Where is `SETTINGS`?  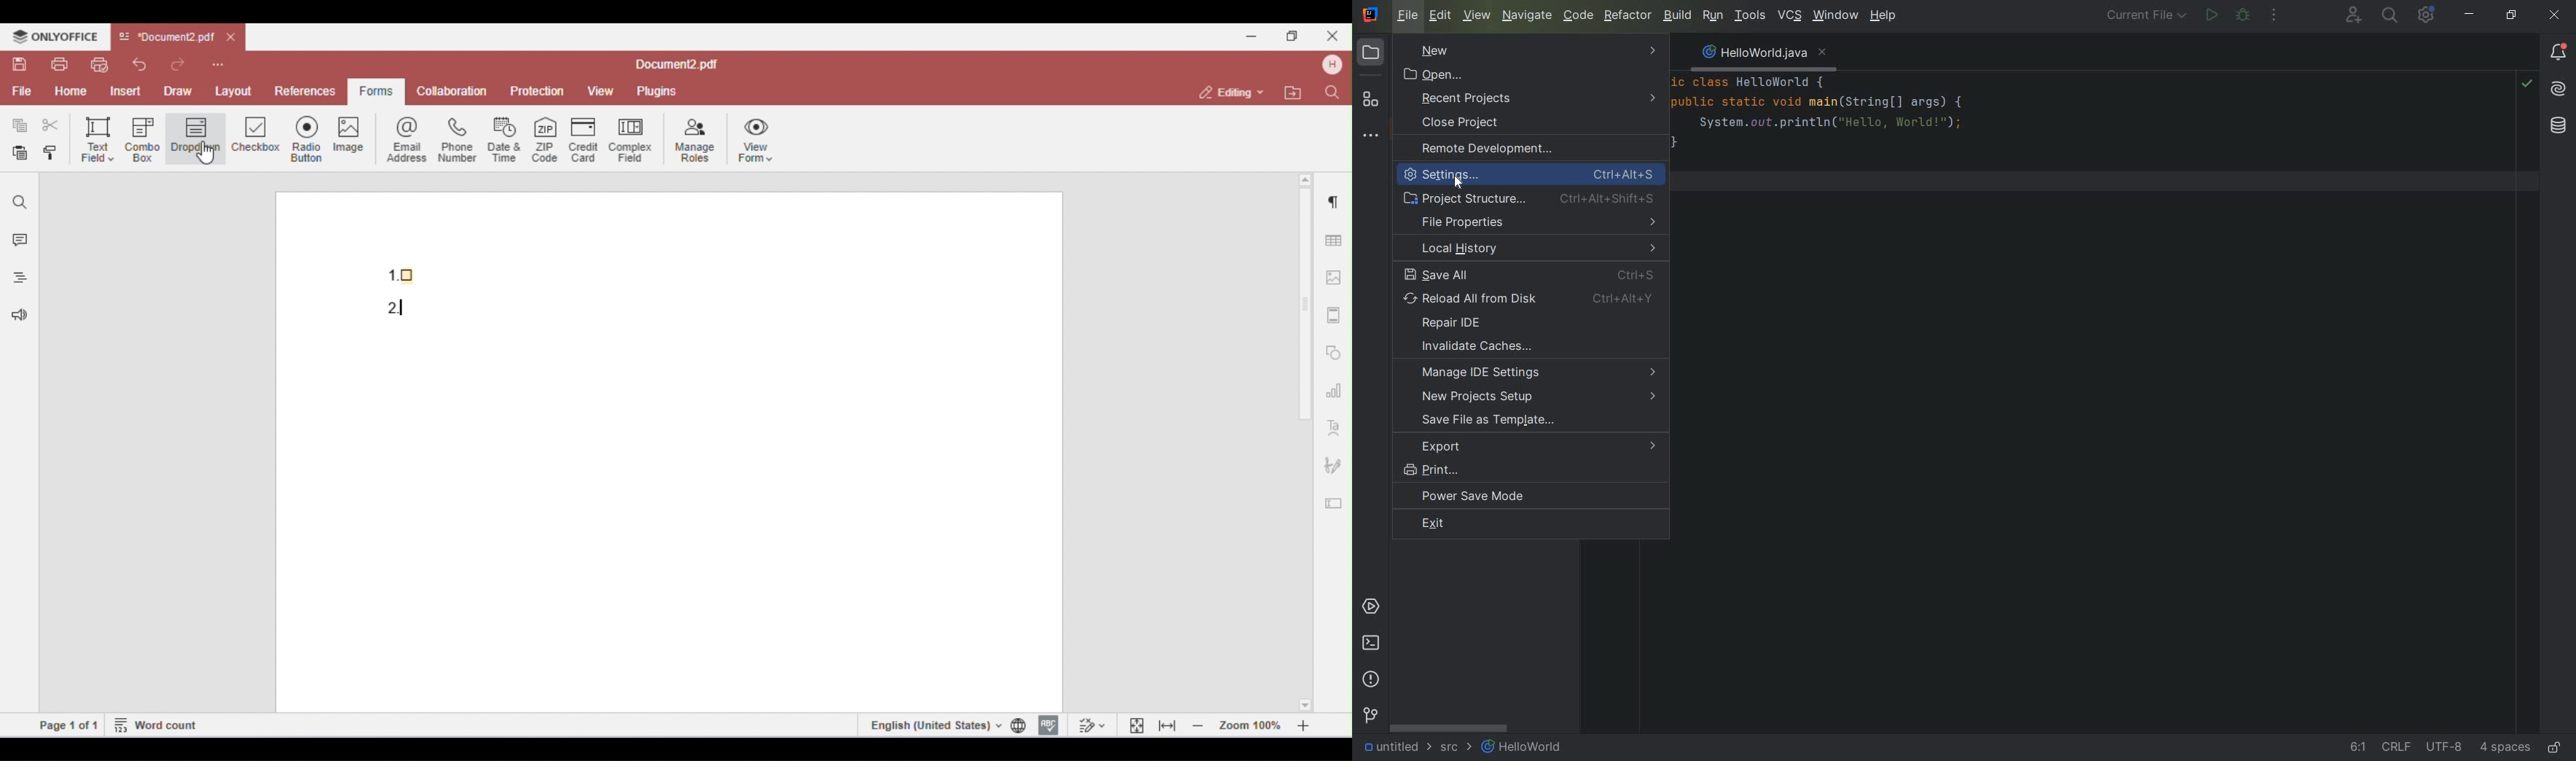
SETTINGS is located at coordinates (1534, 176).